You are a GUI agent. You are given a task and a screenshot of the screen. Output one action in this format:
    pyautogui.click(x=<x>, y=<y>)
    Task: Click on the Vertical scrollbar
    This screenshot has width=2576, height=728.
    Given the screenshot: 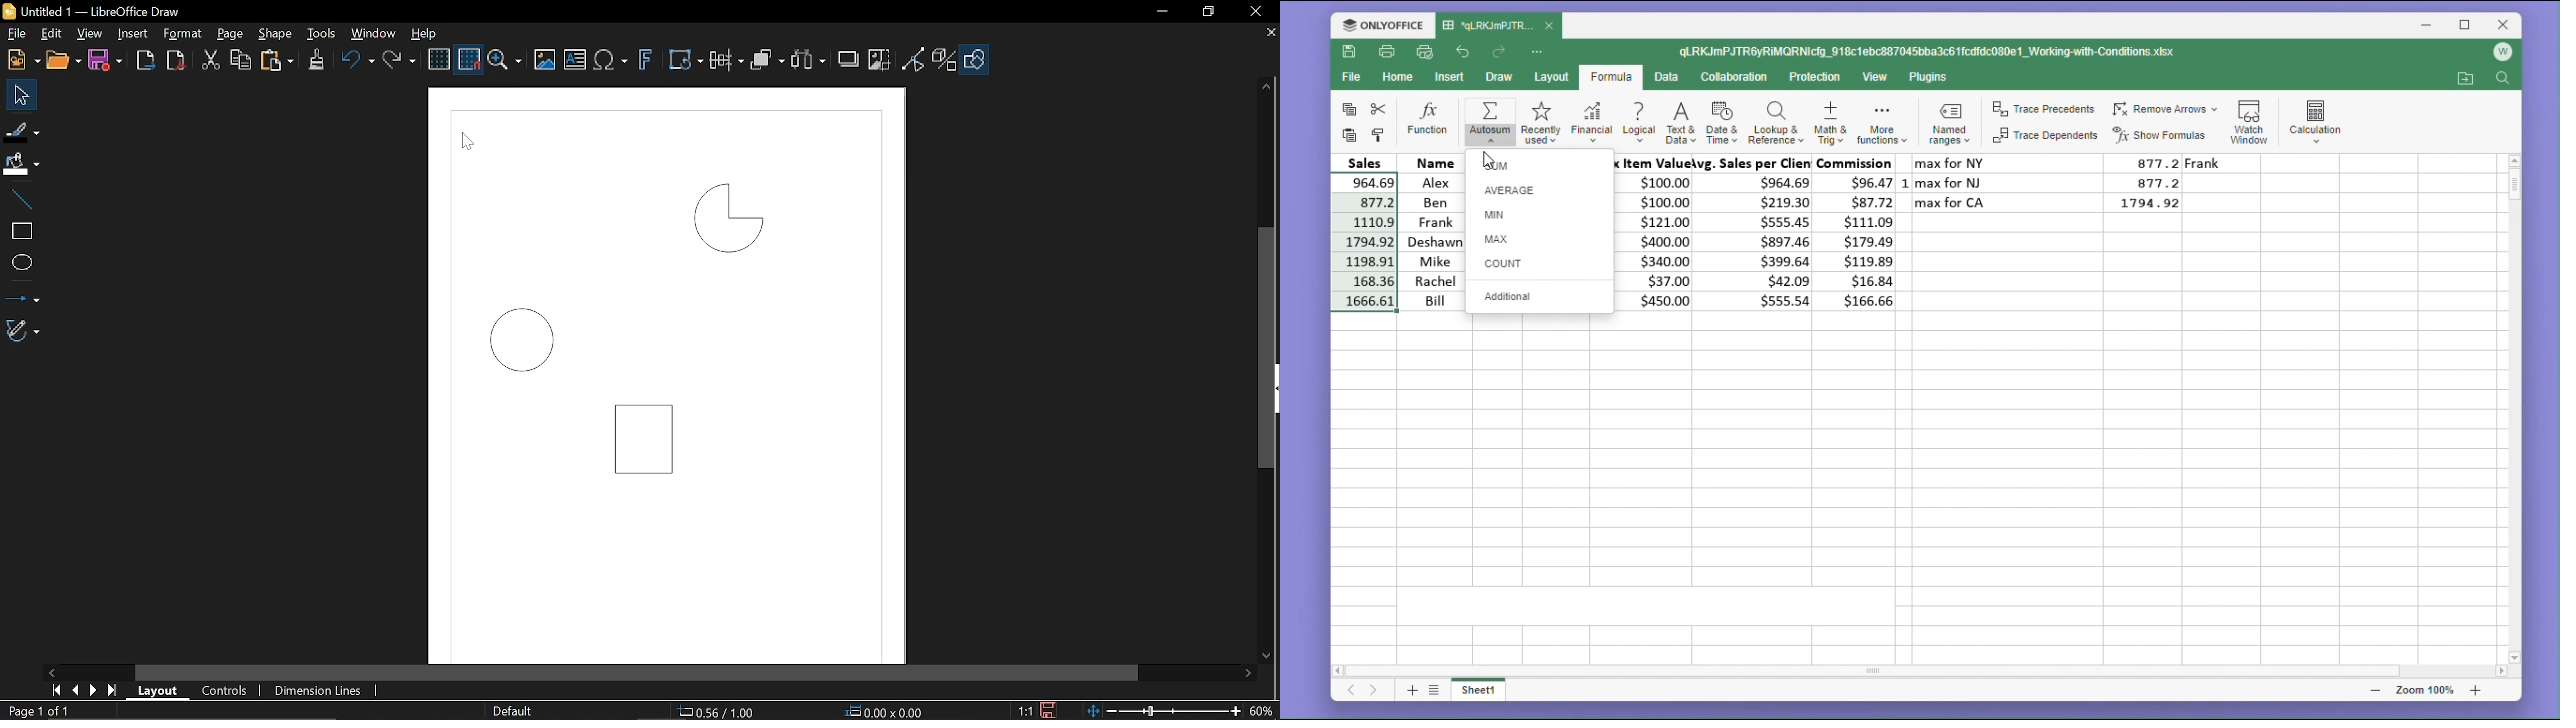 What is the action you would take?
    pyautogui.click(x=1266, y=346)
    